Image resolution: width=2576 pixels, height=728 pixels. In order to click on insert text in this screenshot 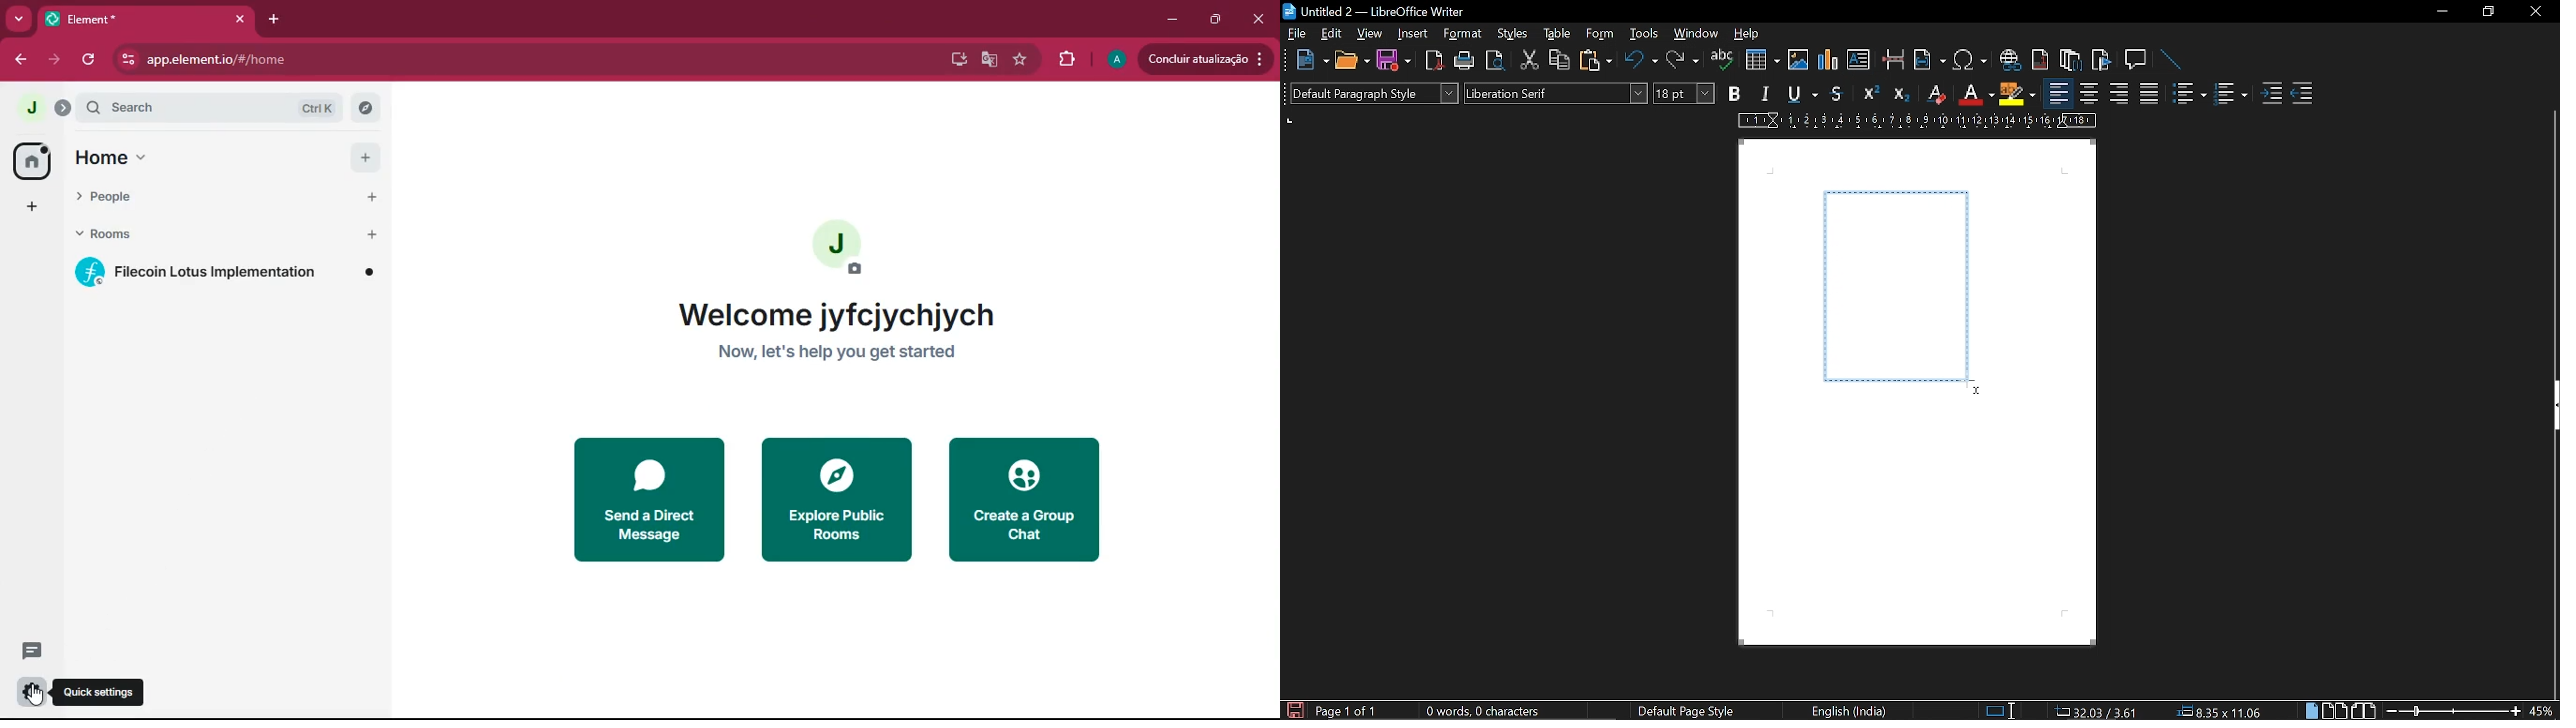, I will do `click(1858, 60)`.